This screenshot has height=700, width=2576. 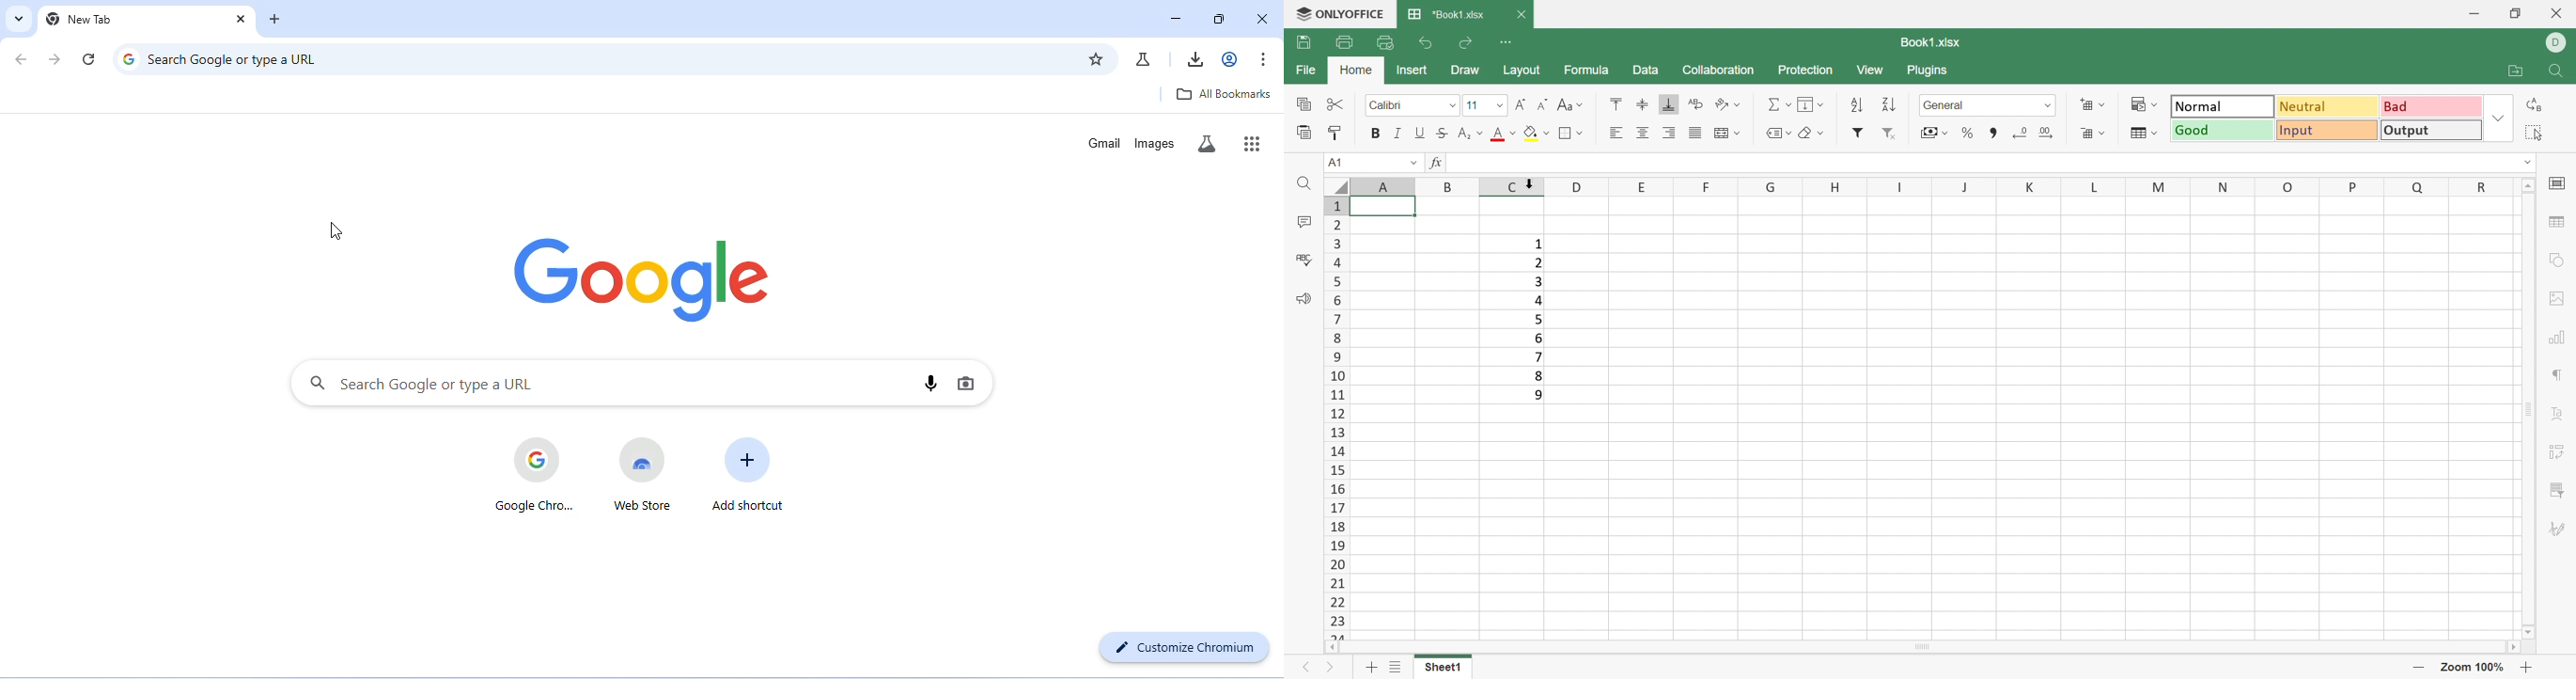 What do you see at coordinates (1540, 356) in the screenshot?
I see `7` at bounding box center [1540, 356].